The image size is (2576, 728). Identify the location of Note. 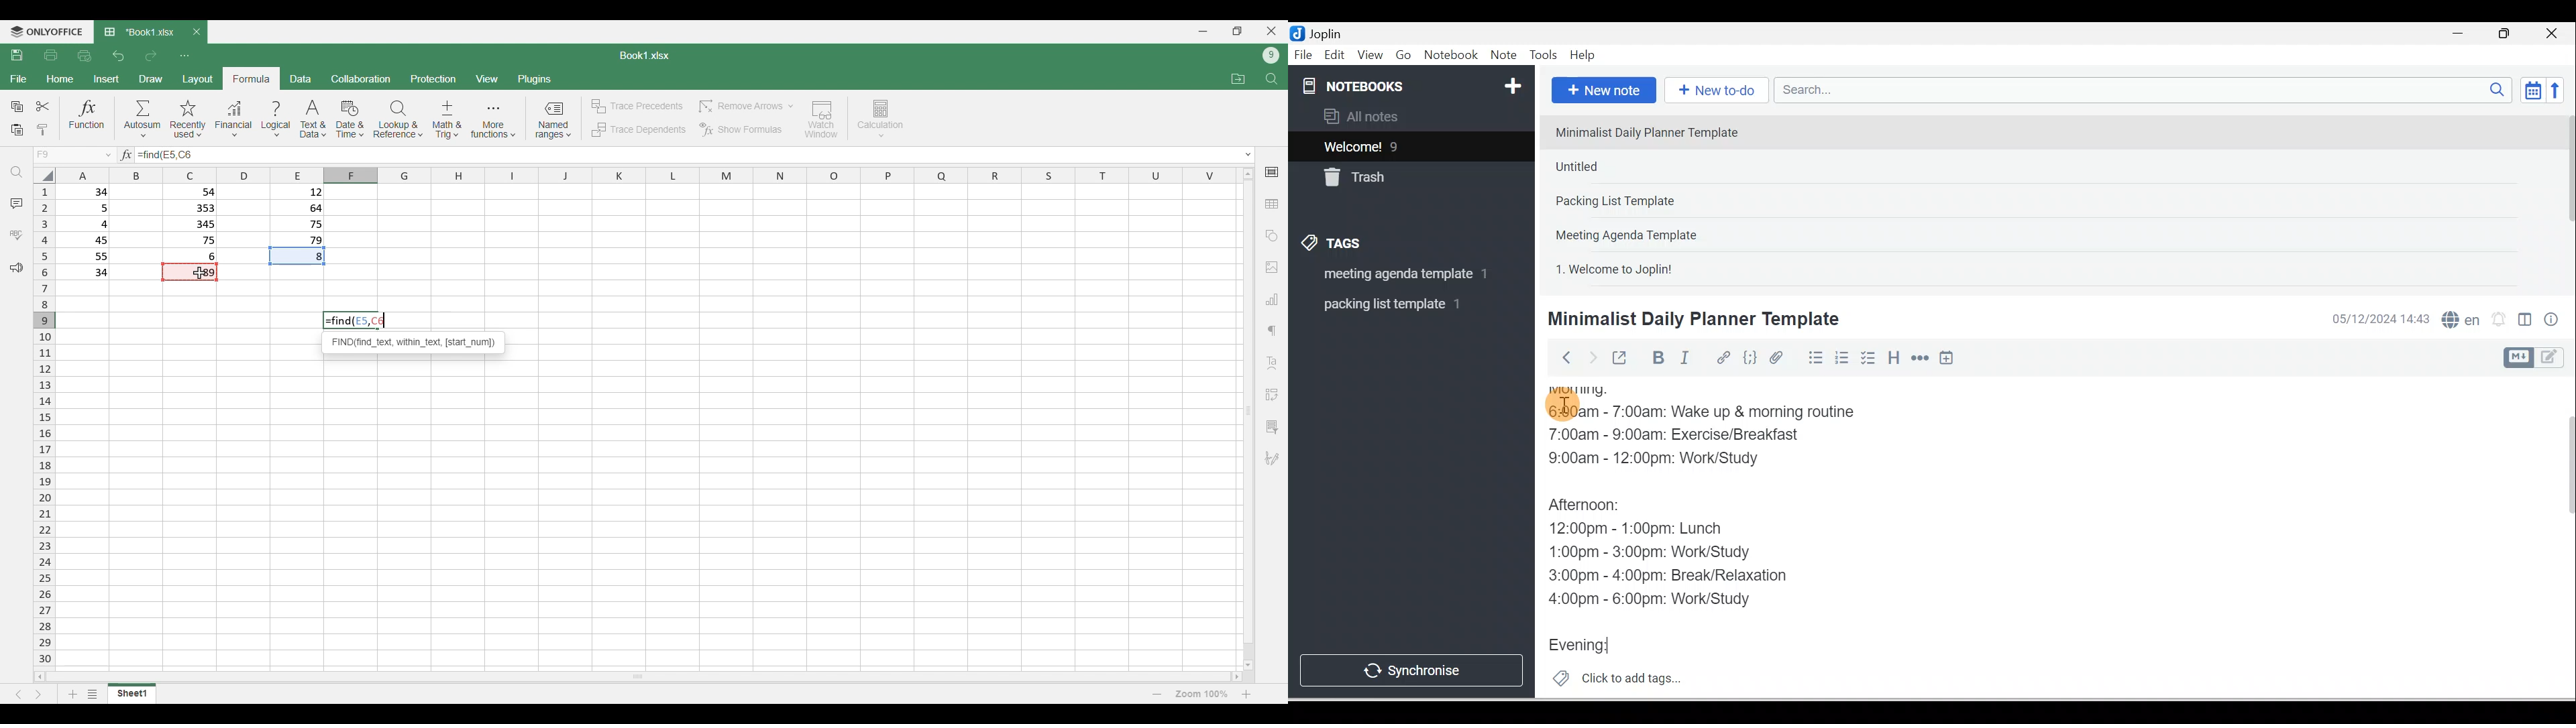
(1502, 56).